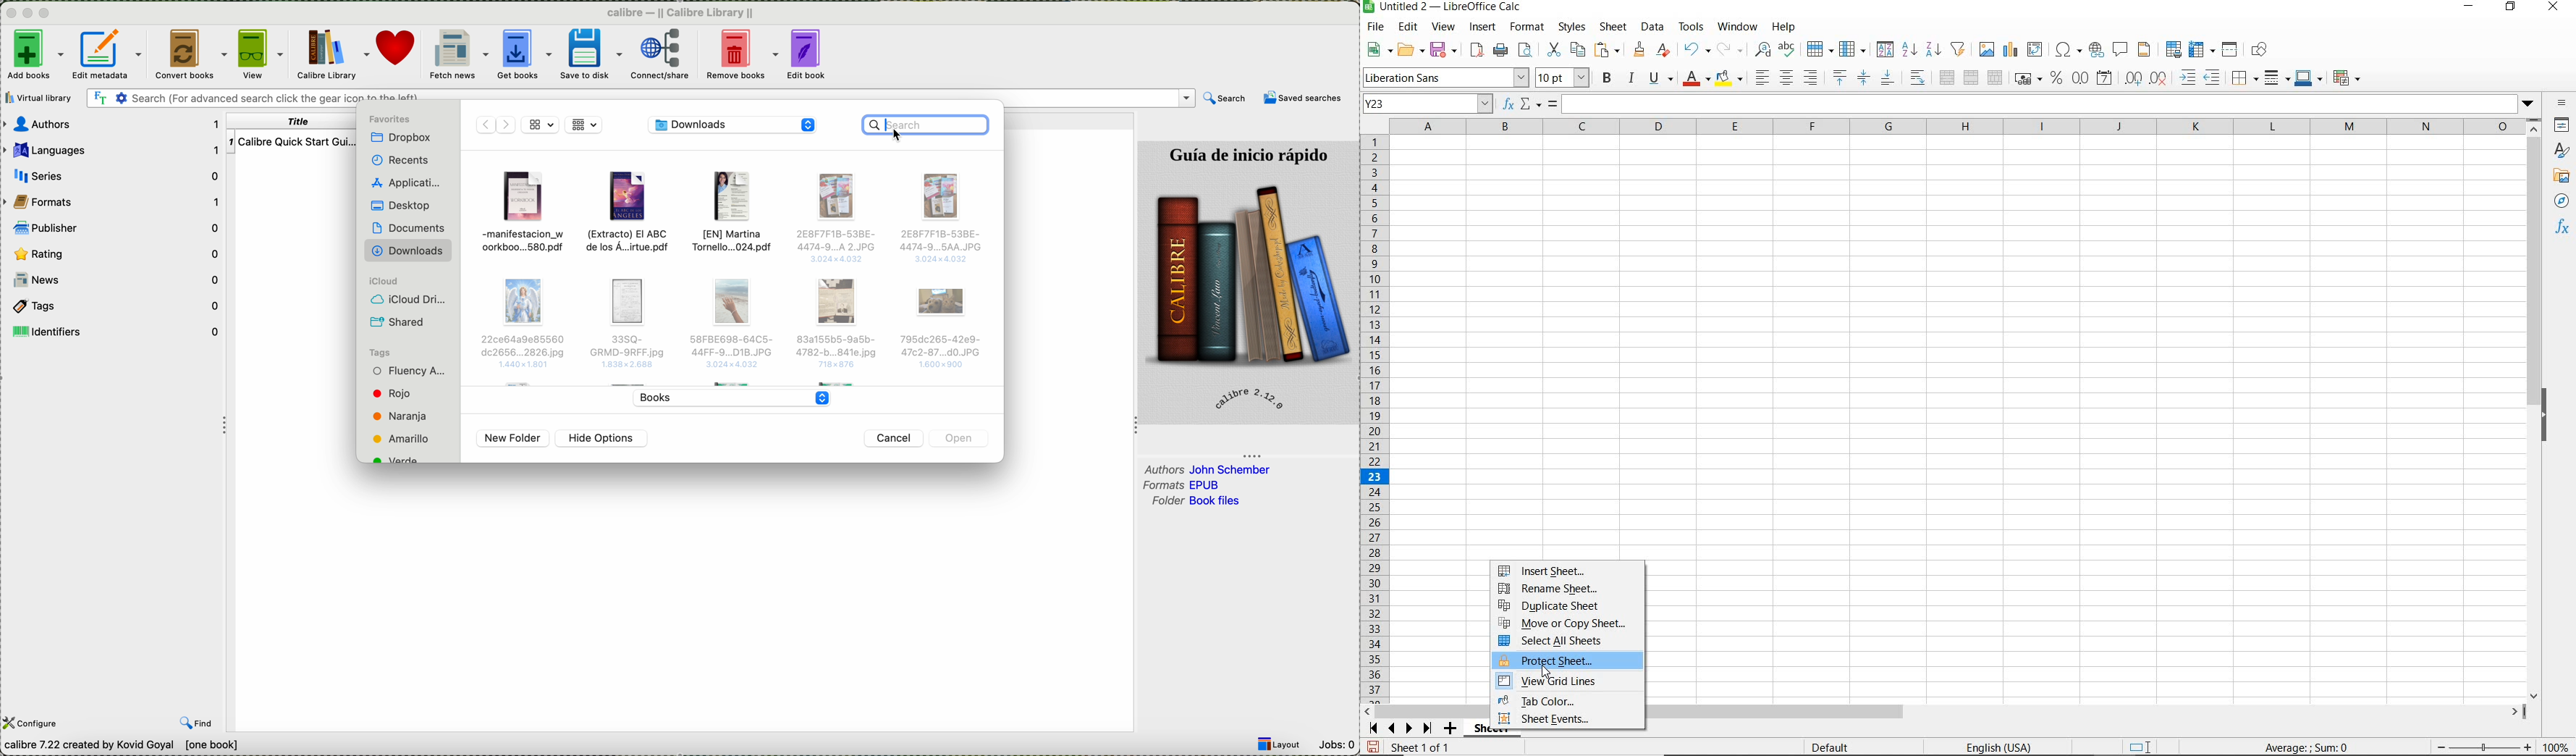 This screenshot has width=2576, height=756. I want to click on , so click(835, 217).